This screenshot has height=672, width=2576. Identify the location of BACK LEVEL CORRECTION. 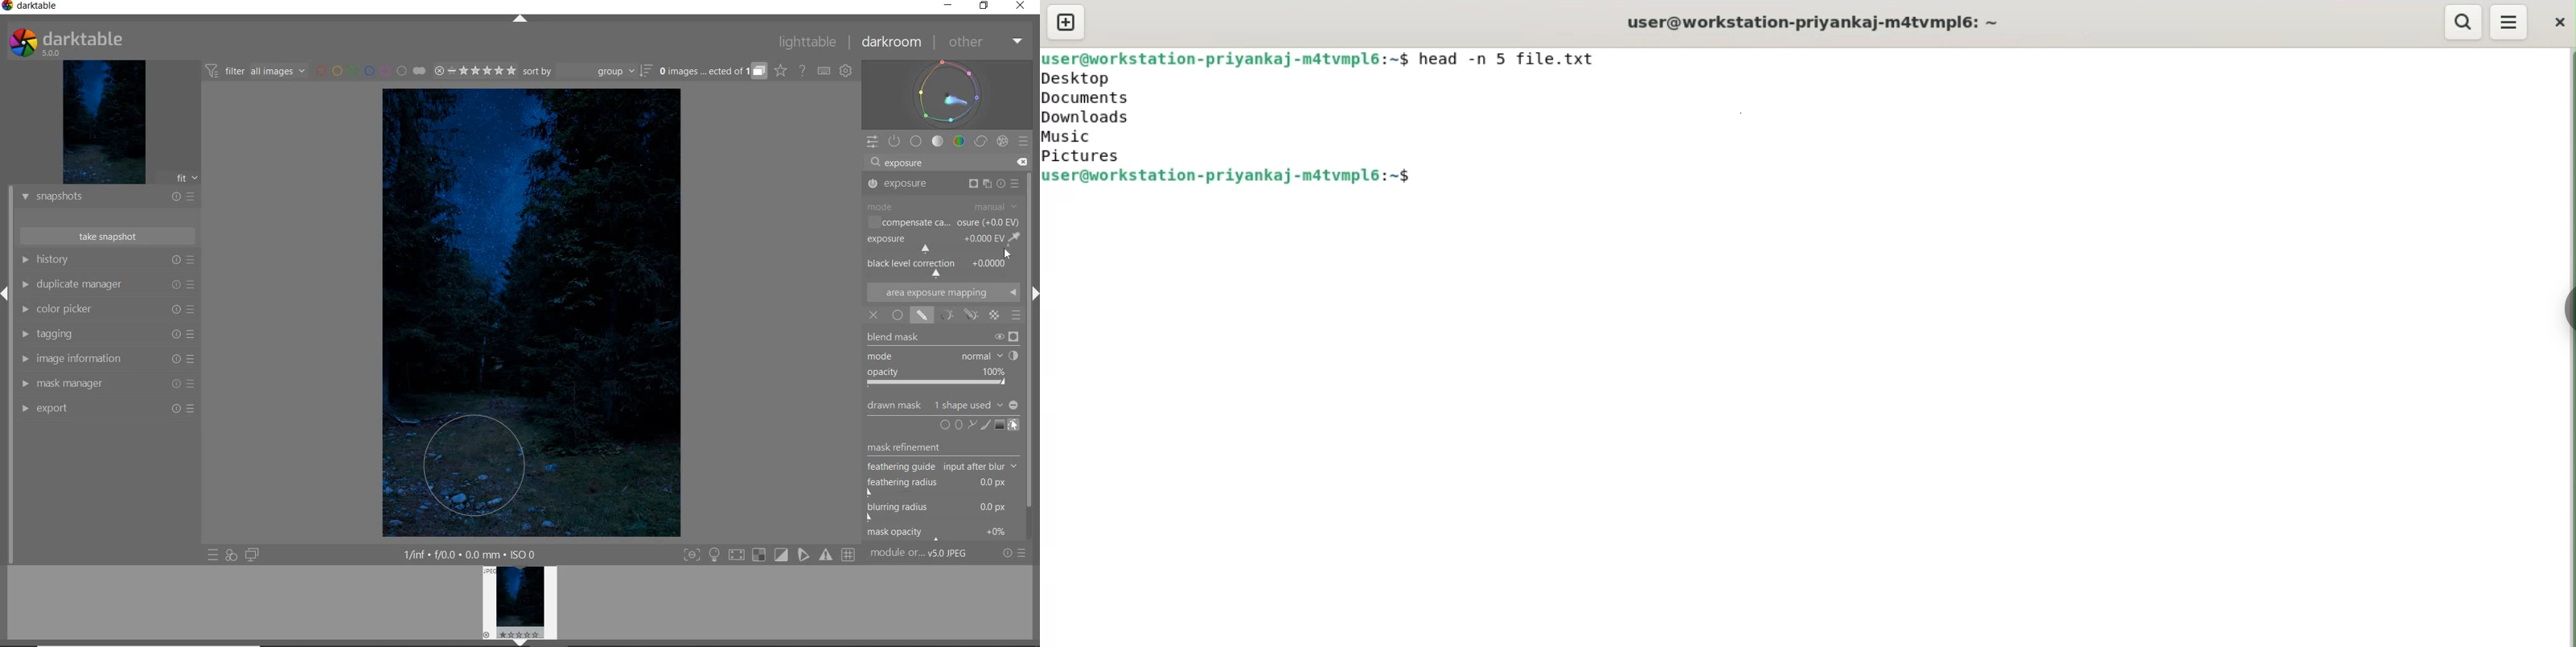
(943, 267).